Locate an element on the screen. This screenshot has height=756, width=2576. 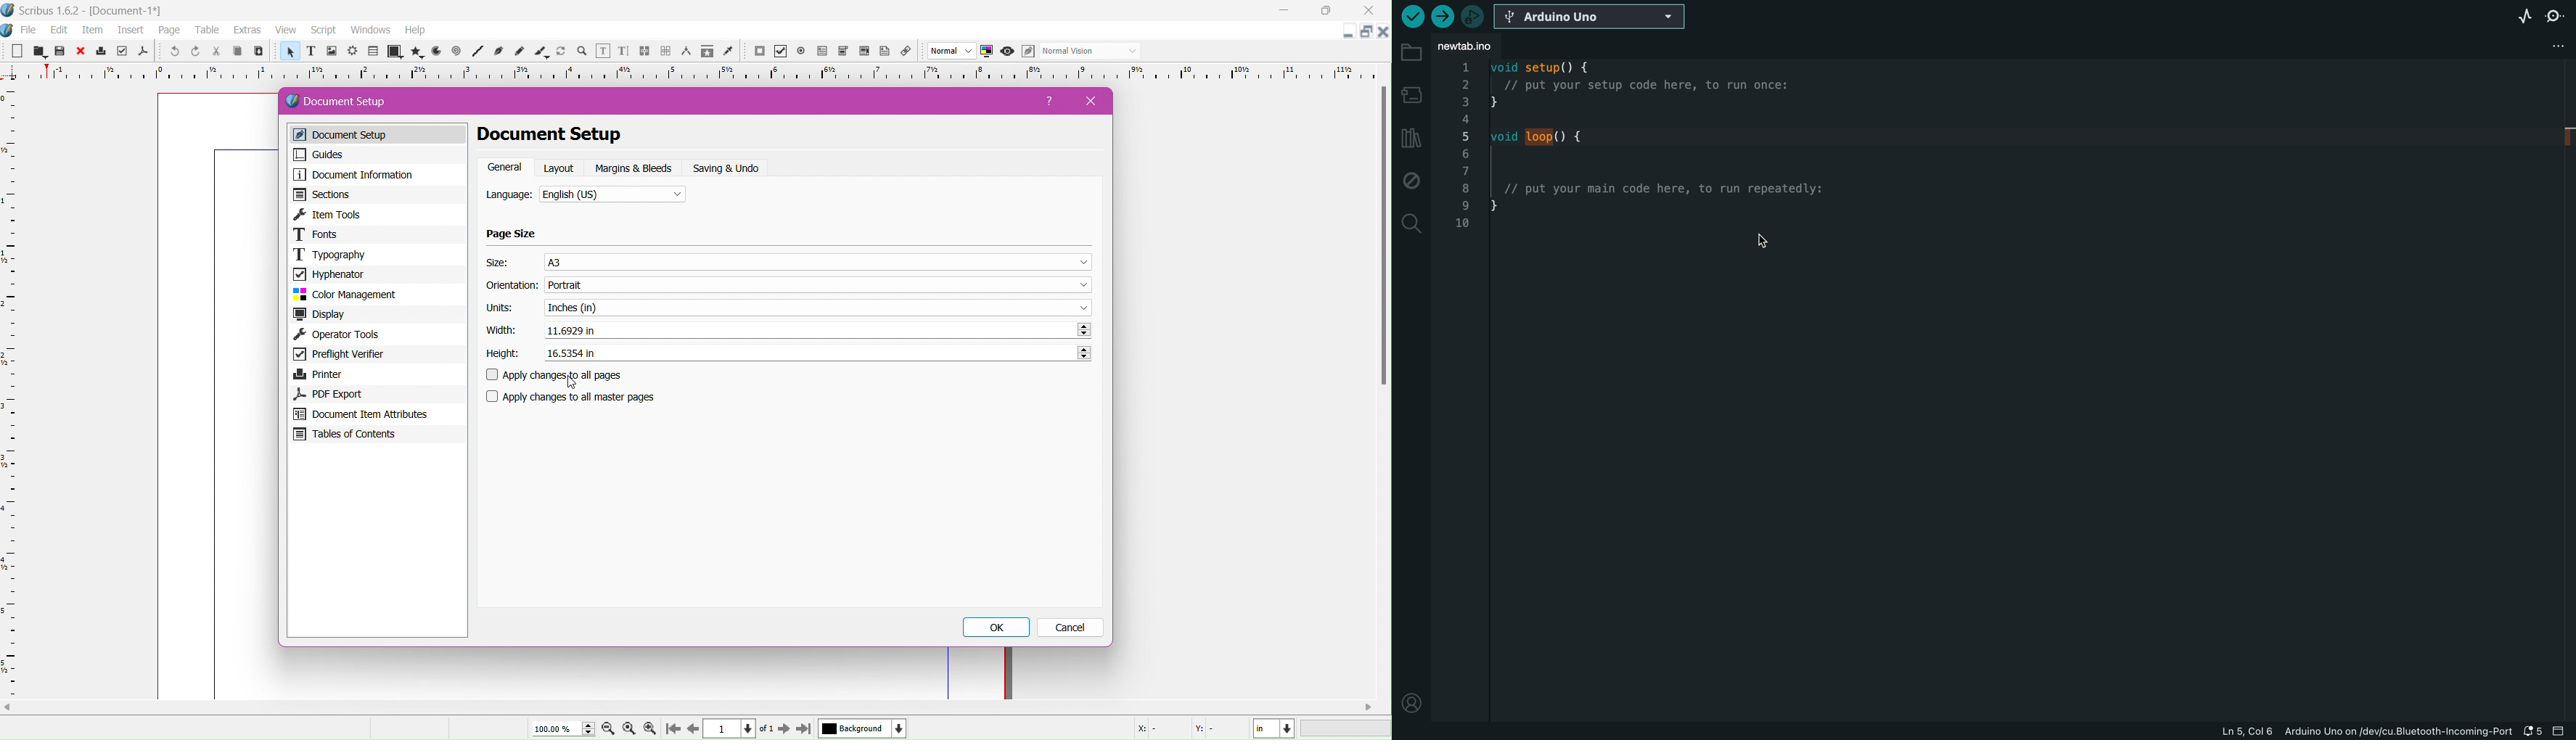
Tables of Contents is located at coordinates (377, 436).